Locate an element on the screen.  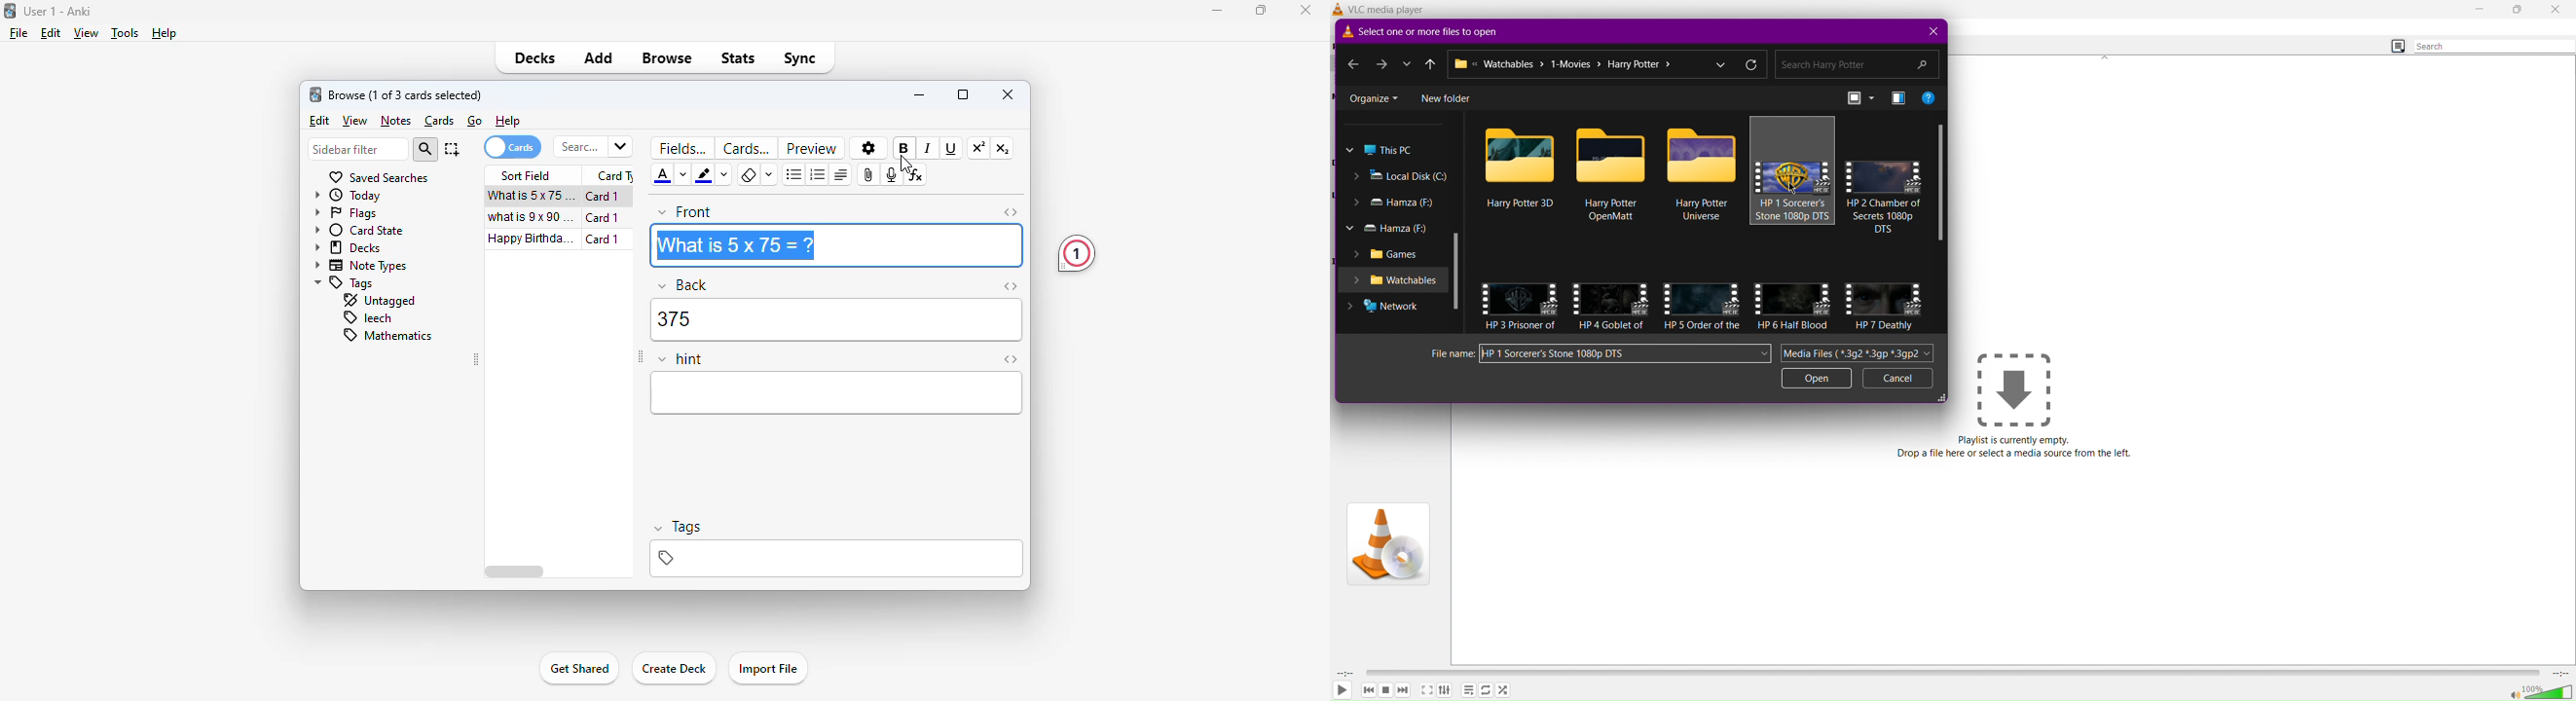
edit is located at coordinates (52, 34).